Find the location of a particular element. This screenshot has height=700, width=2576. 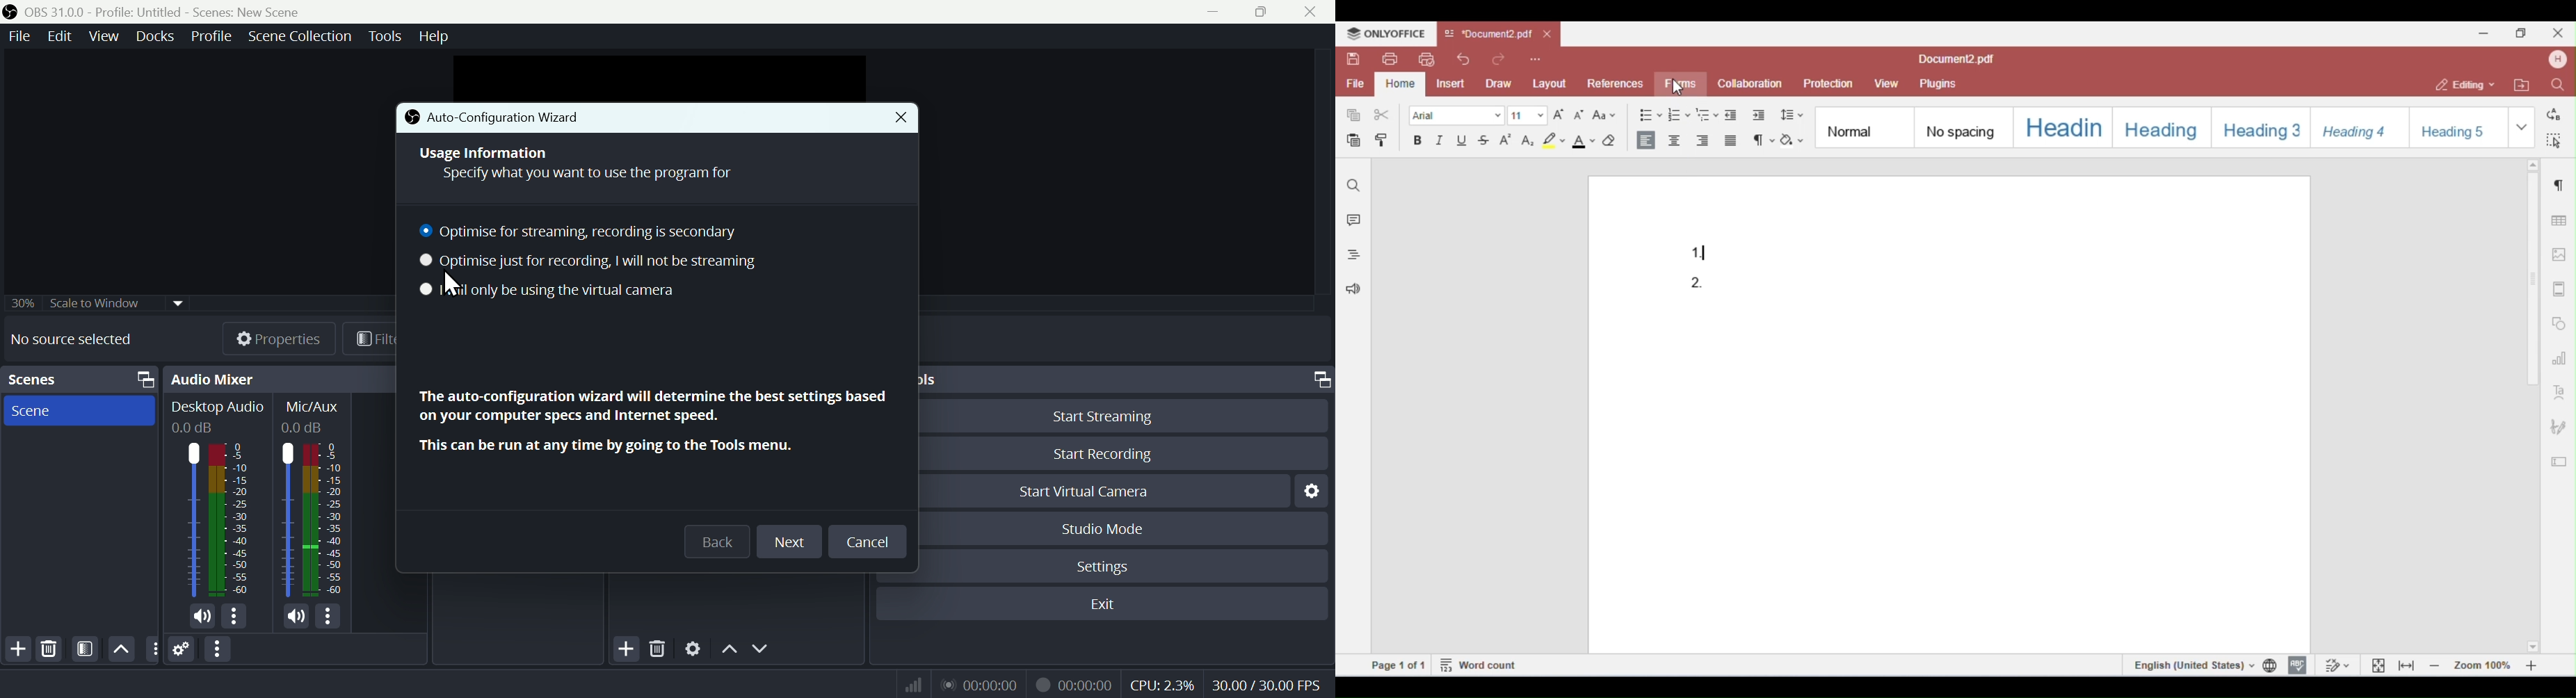

options is located at coordinates (152, 648).